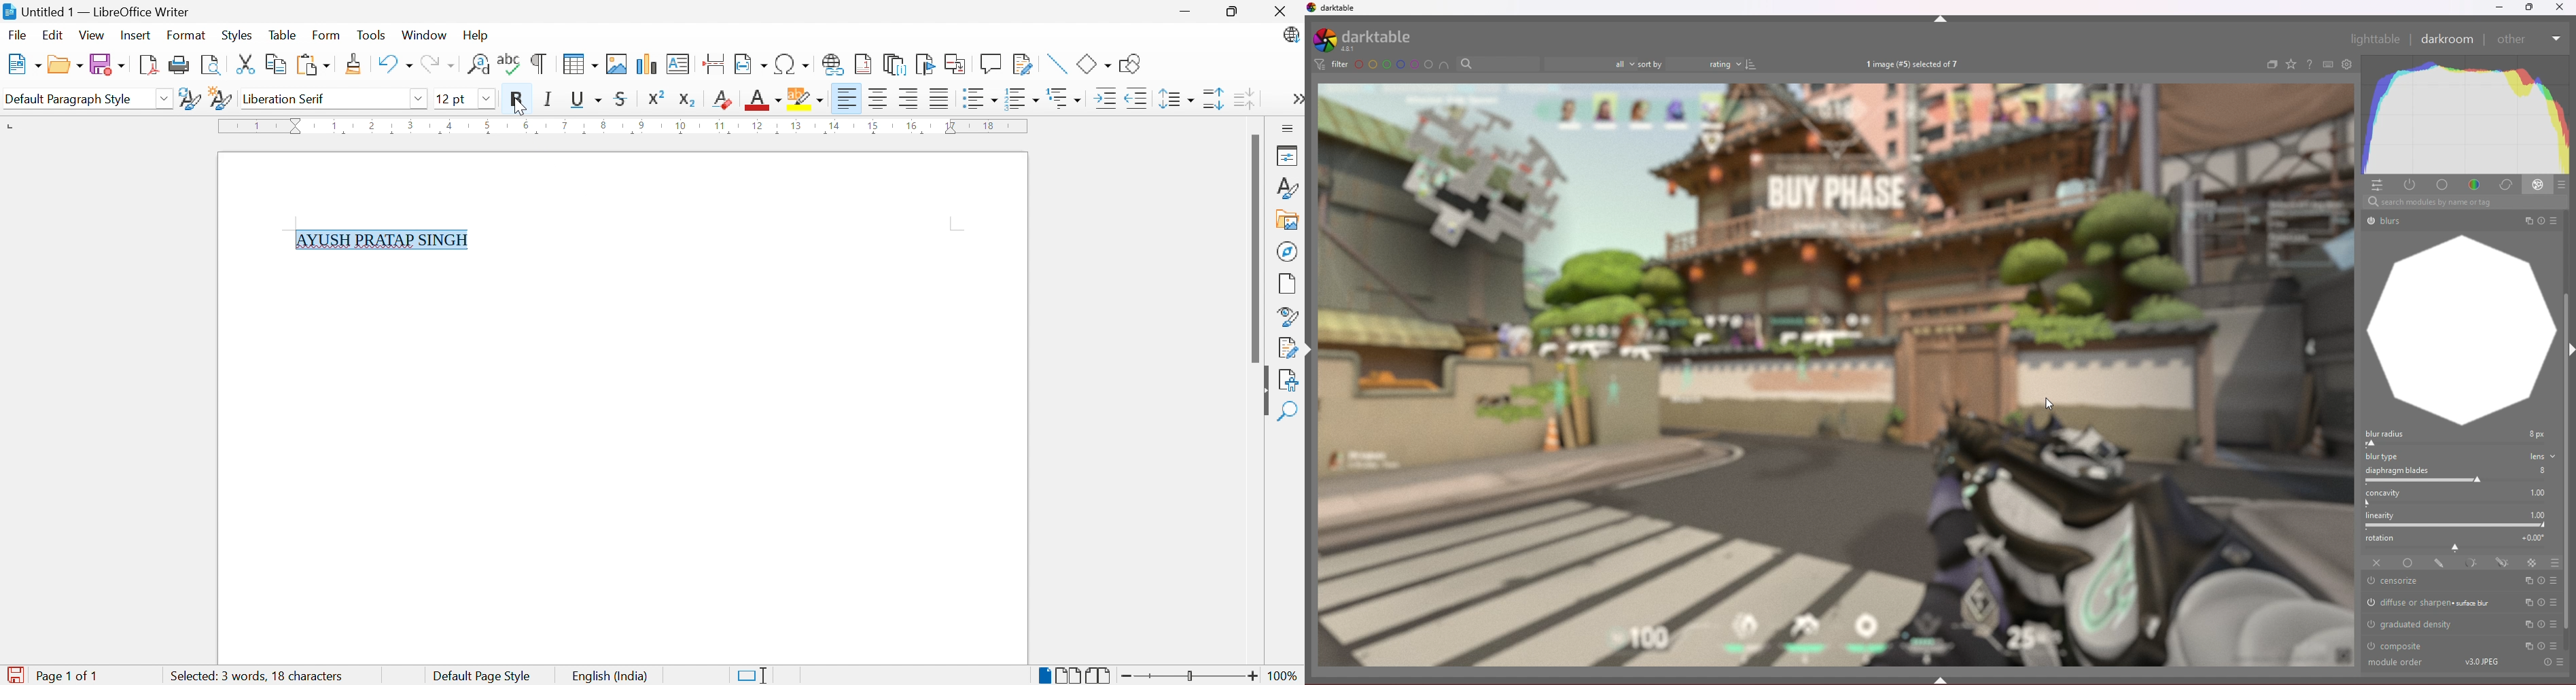 This screenshot has width=2576, height=700. I want to click on Update Selected Style, so click(190, 99).